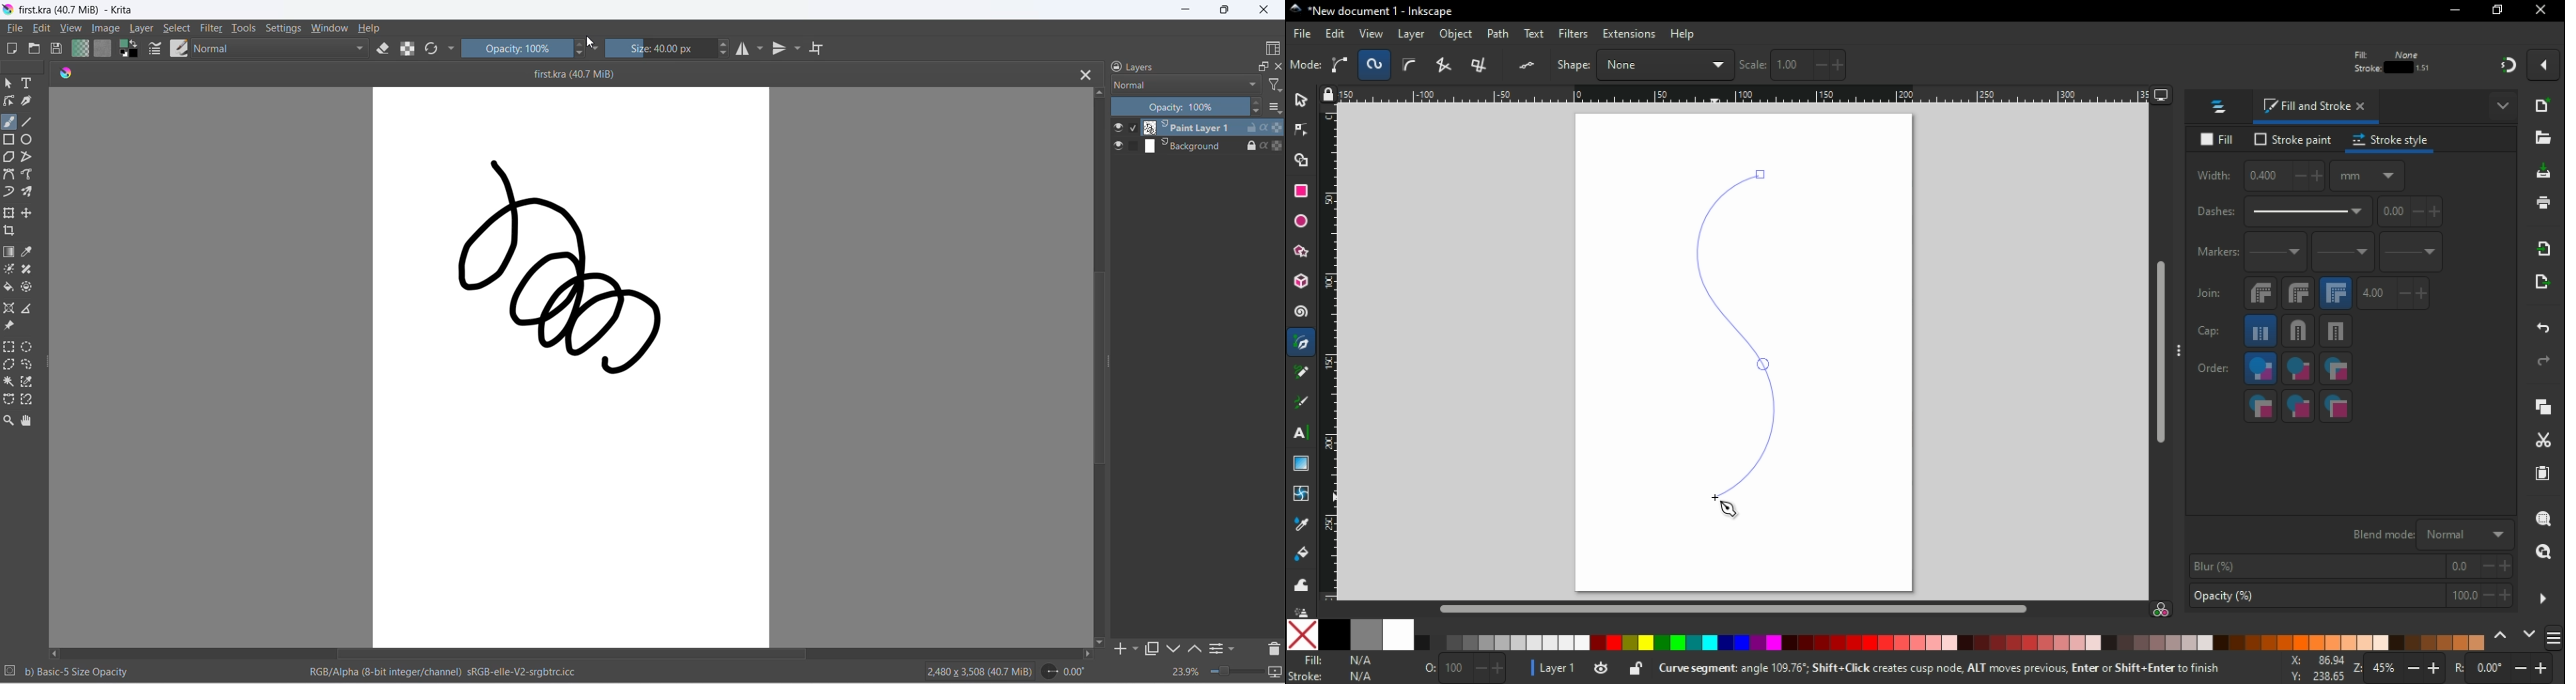  Describe the element at coordinates (2543, 475) in the screenshot. I see `paste` at that location.